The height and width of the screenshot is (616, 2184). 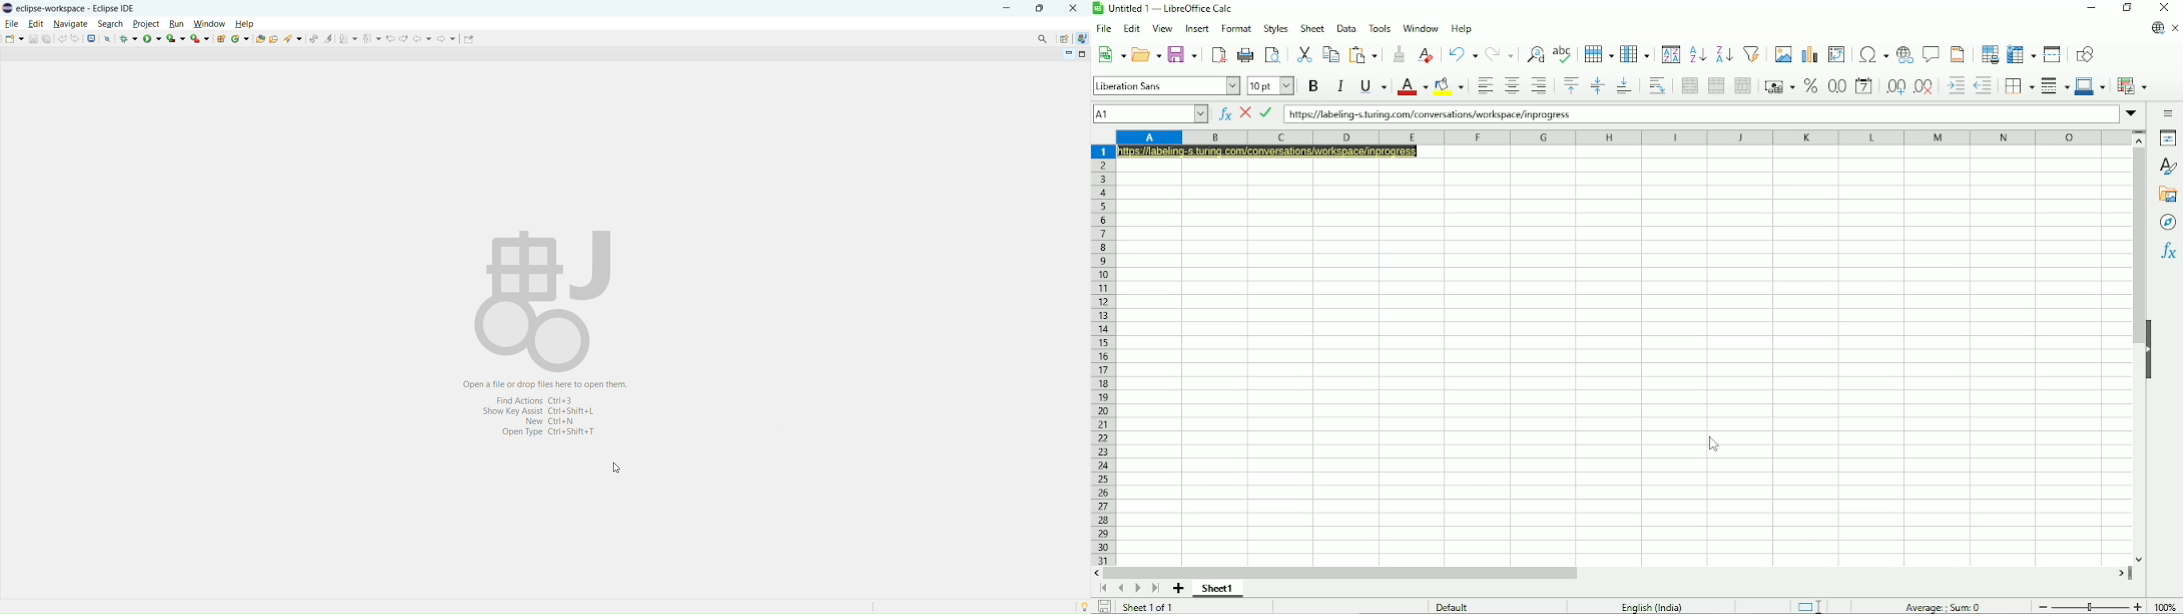 I want to click on Cut, so click(x=1305, y=54).